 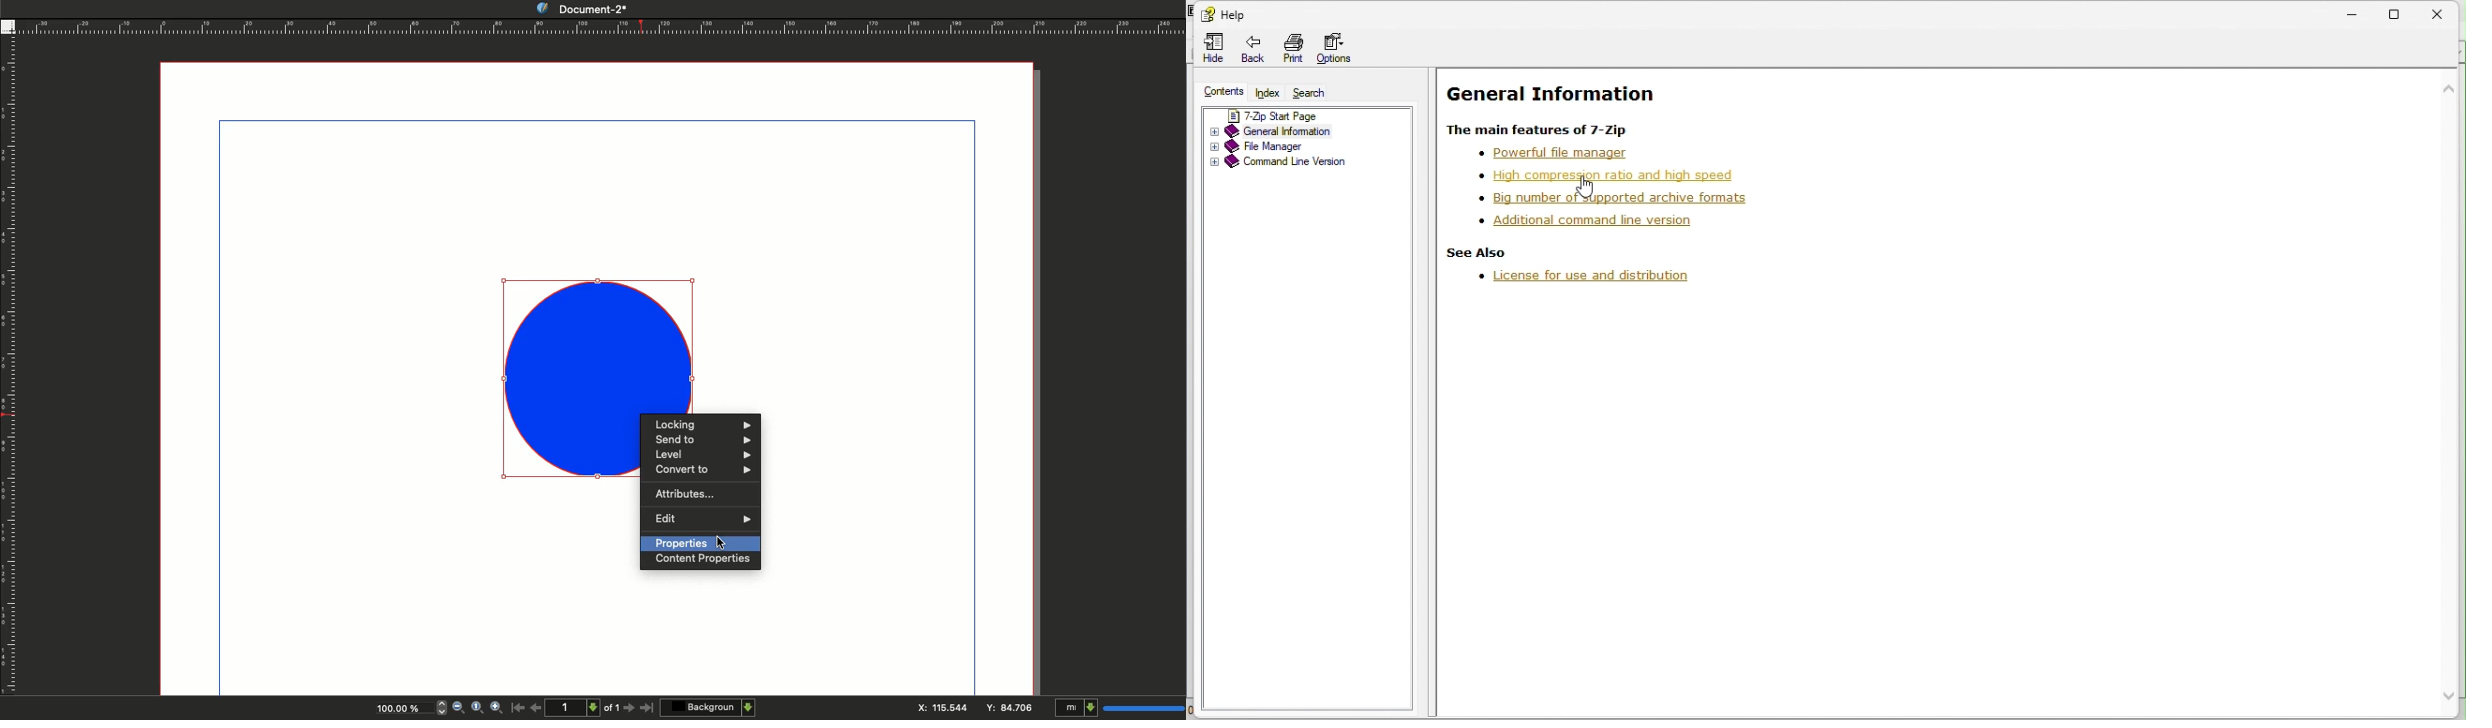 What do you see at coordinates (7, 26) in the screenshot?
I see `Guide` at bounding box center [7, 26].